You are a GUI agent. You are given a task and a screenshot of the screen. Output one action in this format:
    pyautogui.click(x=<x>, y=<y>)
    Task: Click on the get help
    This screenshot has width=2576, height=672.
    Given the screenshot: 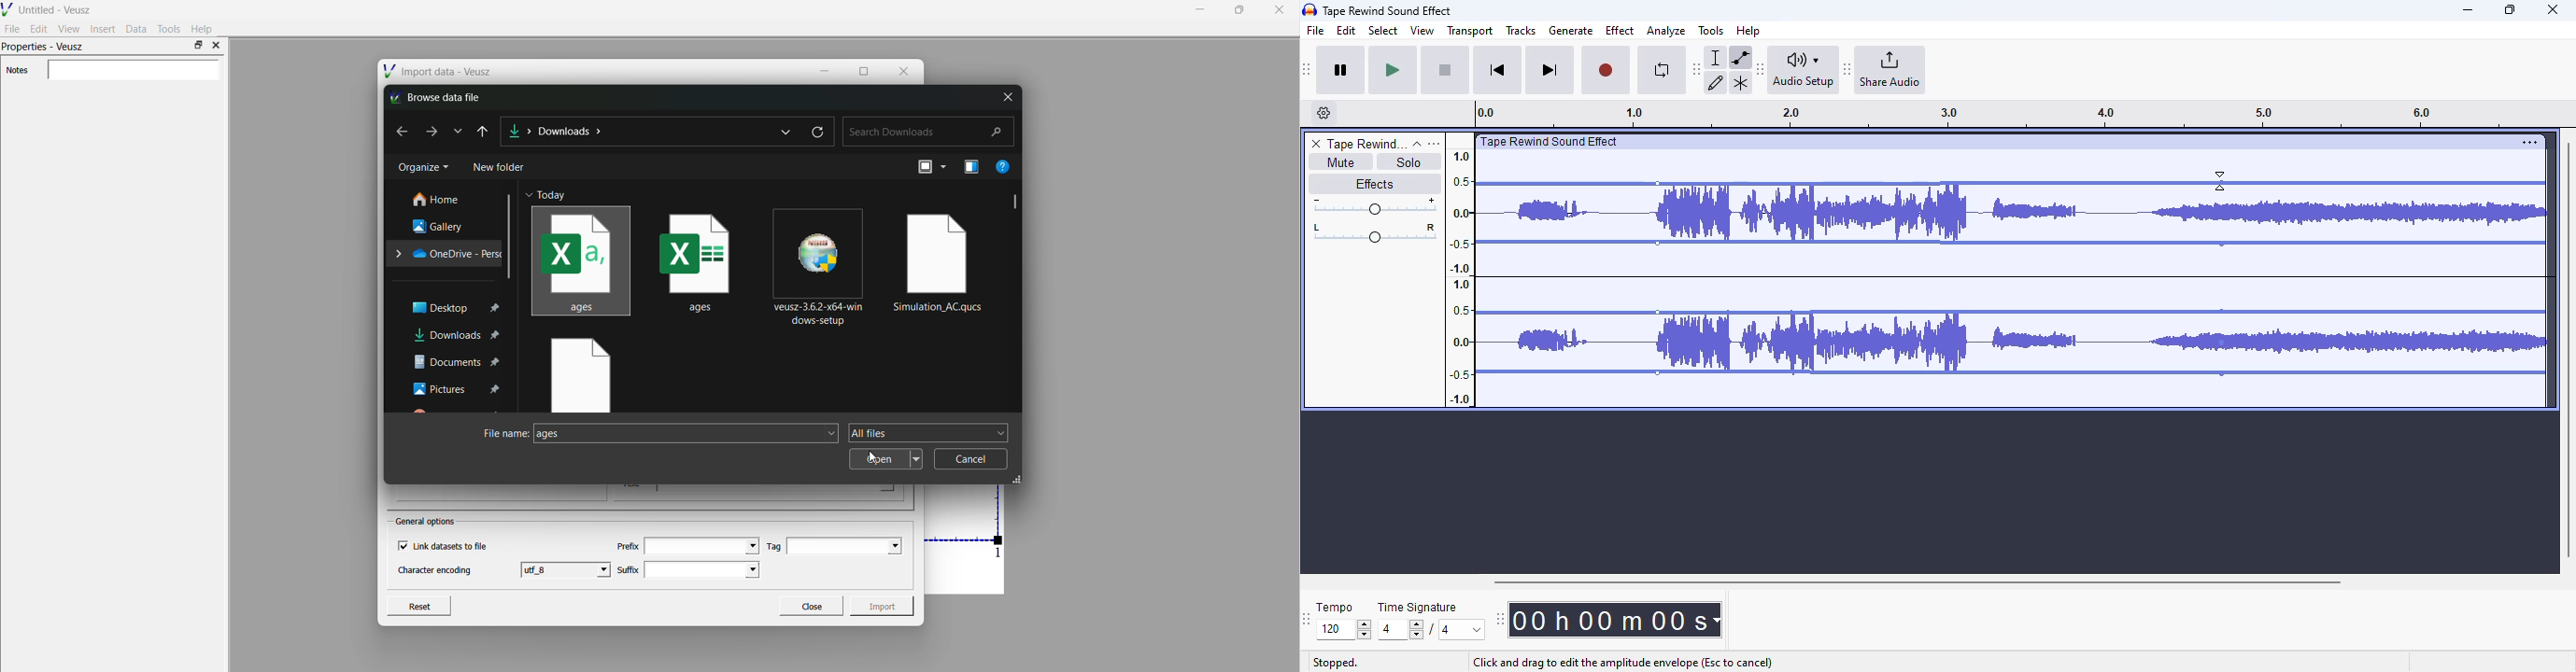 What is the action you would take?
    pyautogui.click(x=1002, y=166)
    